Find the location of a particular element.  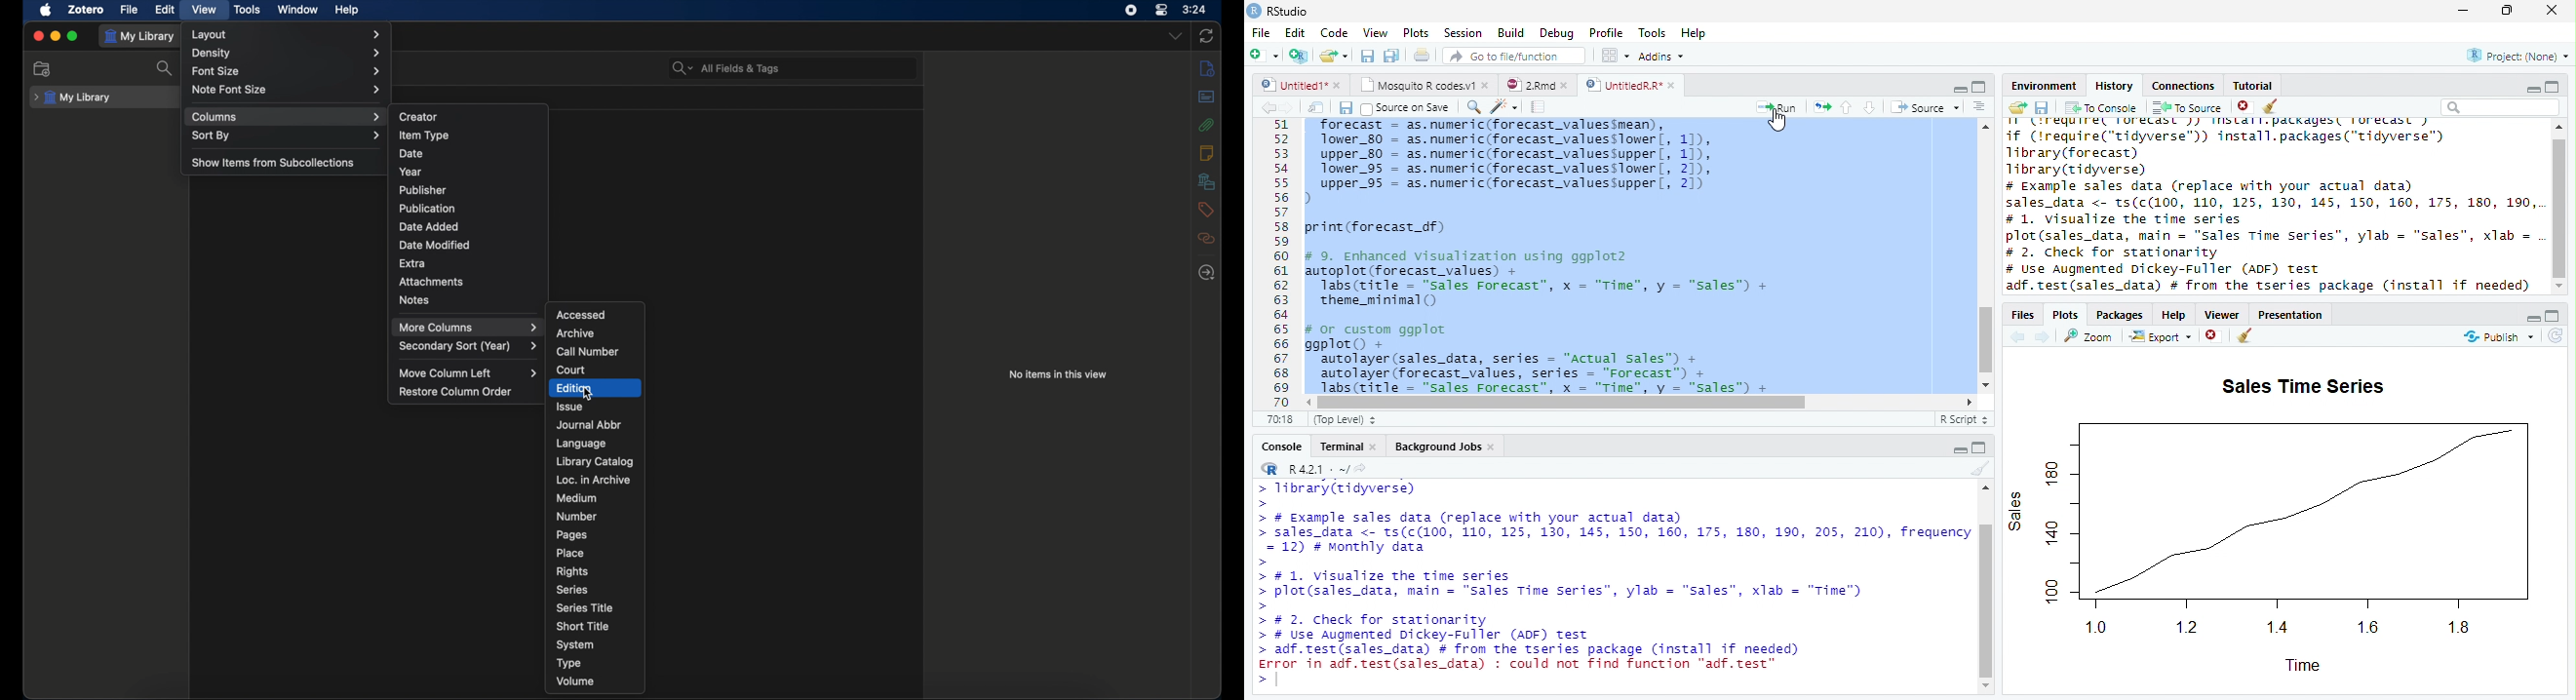

no item in this view is located at coordinates (1058, 375).